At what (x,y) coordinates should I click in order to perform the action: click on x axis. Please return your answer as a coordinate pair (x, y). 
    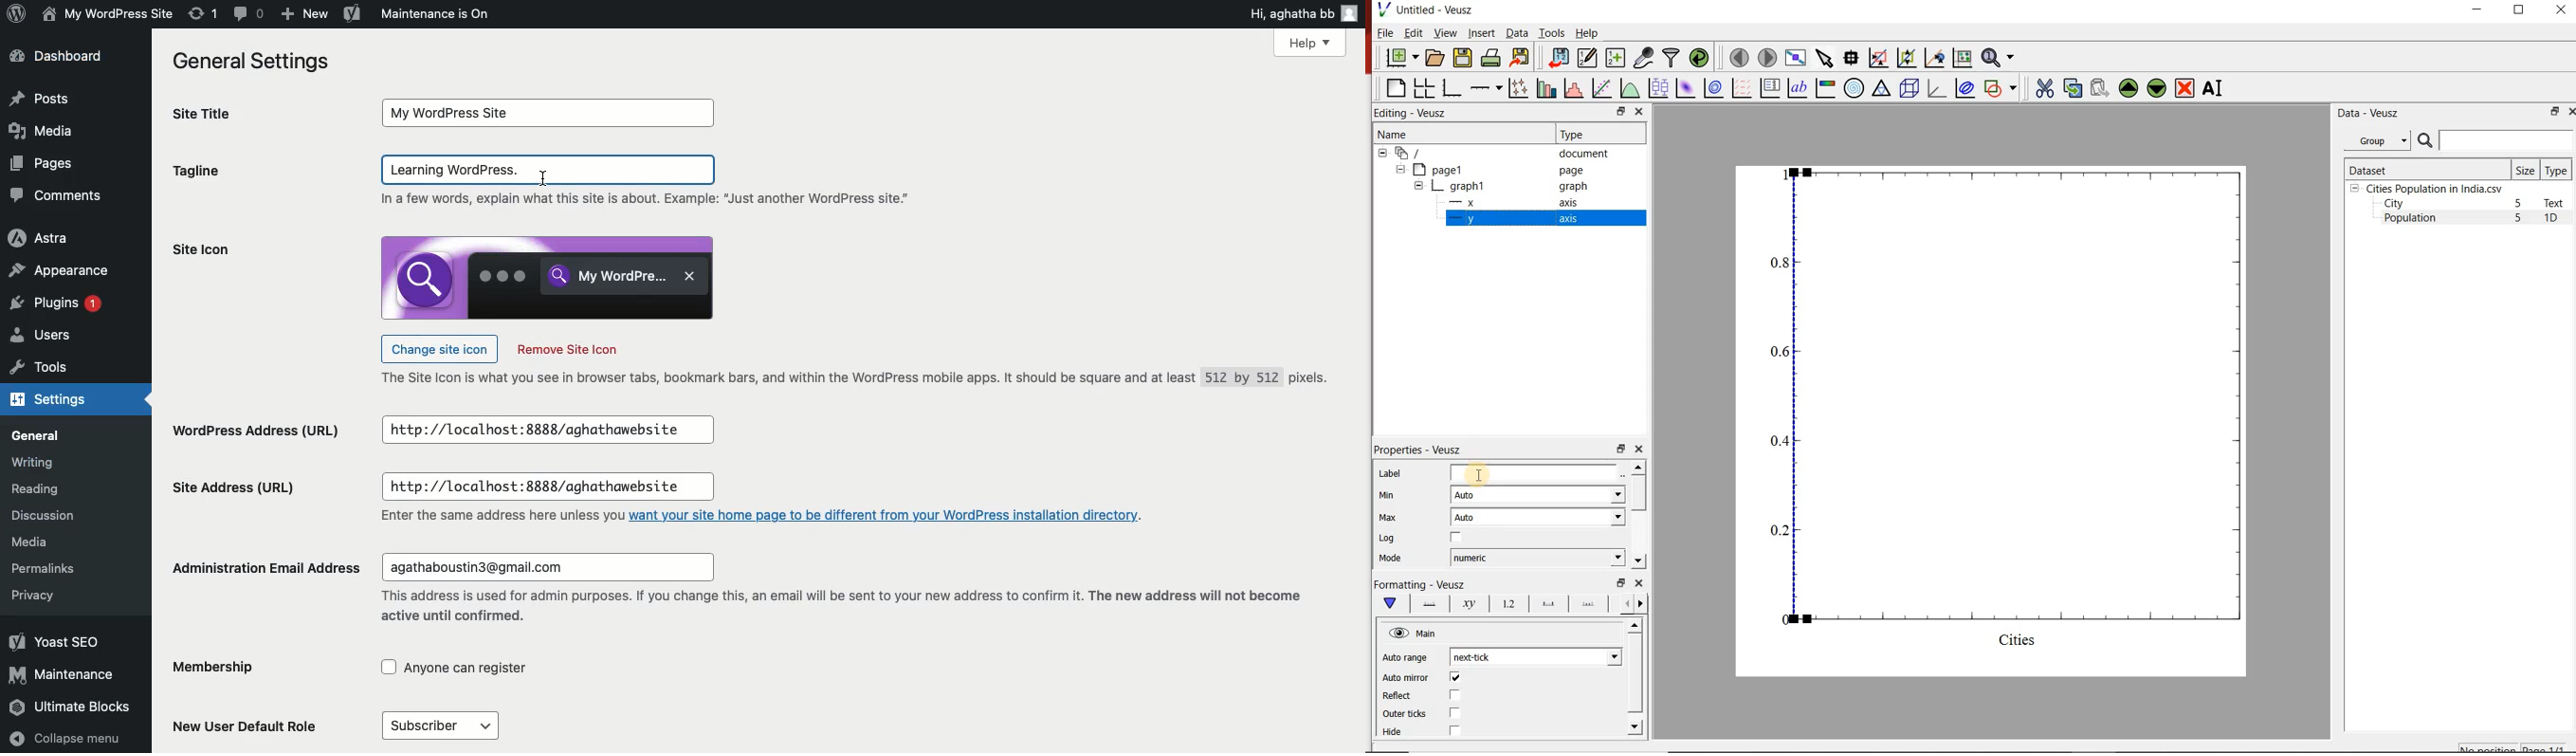
    Looking at the image, I should click on (1515, 203).